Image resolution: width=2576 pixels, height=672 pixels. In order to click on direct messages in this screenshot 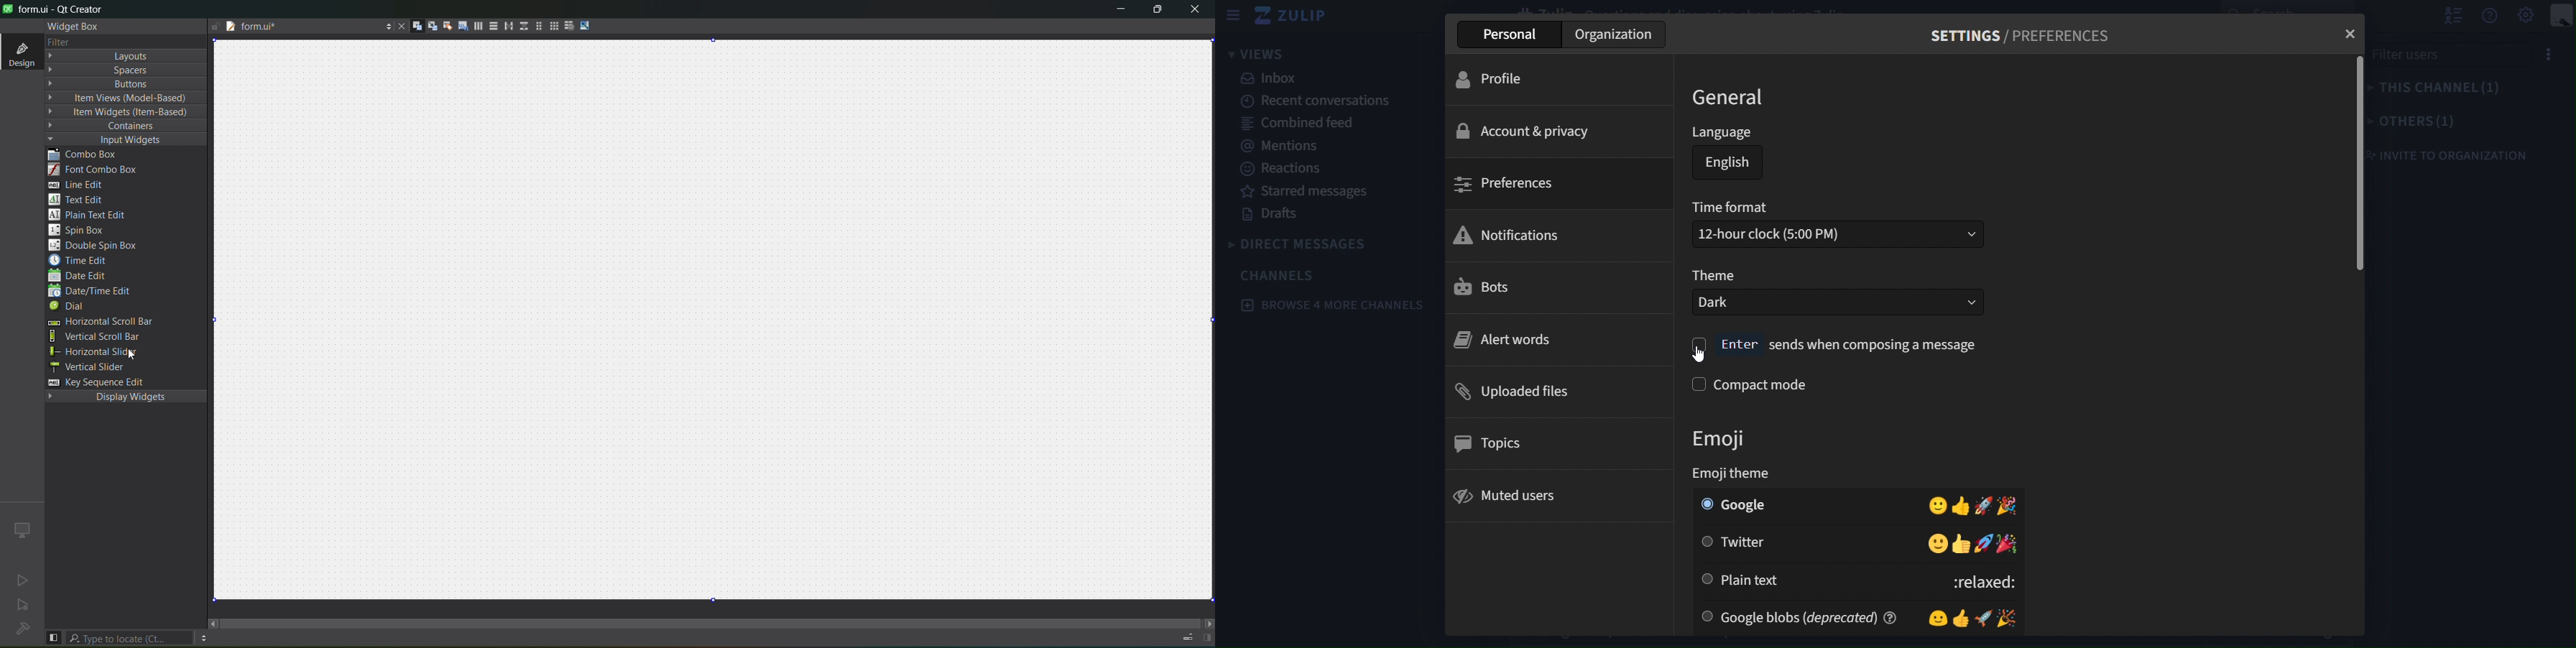, I will do `click(1308, 244)`.